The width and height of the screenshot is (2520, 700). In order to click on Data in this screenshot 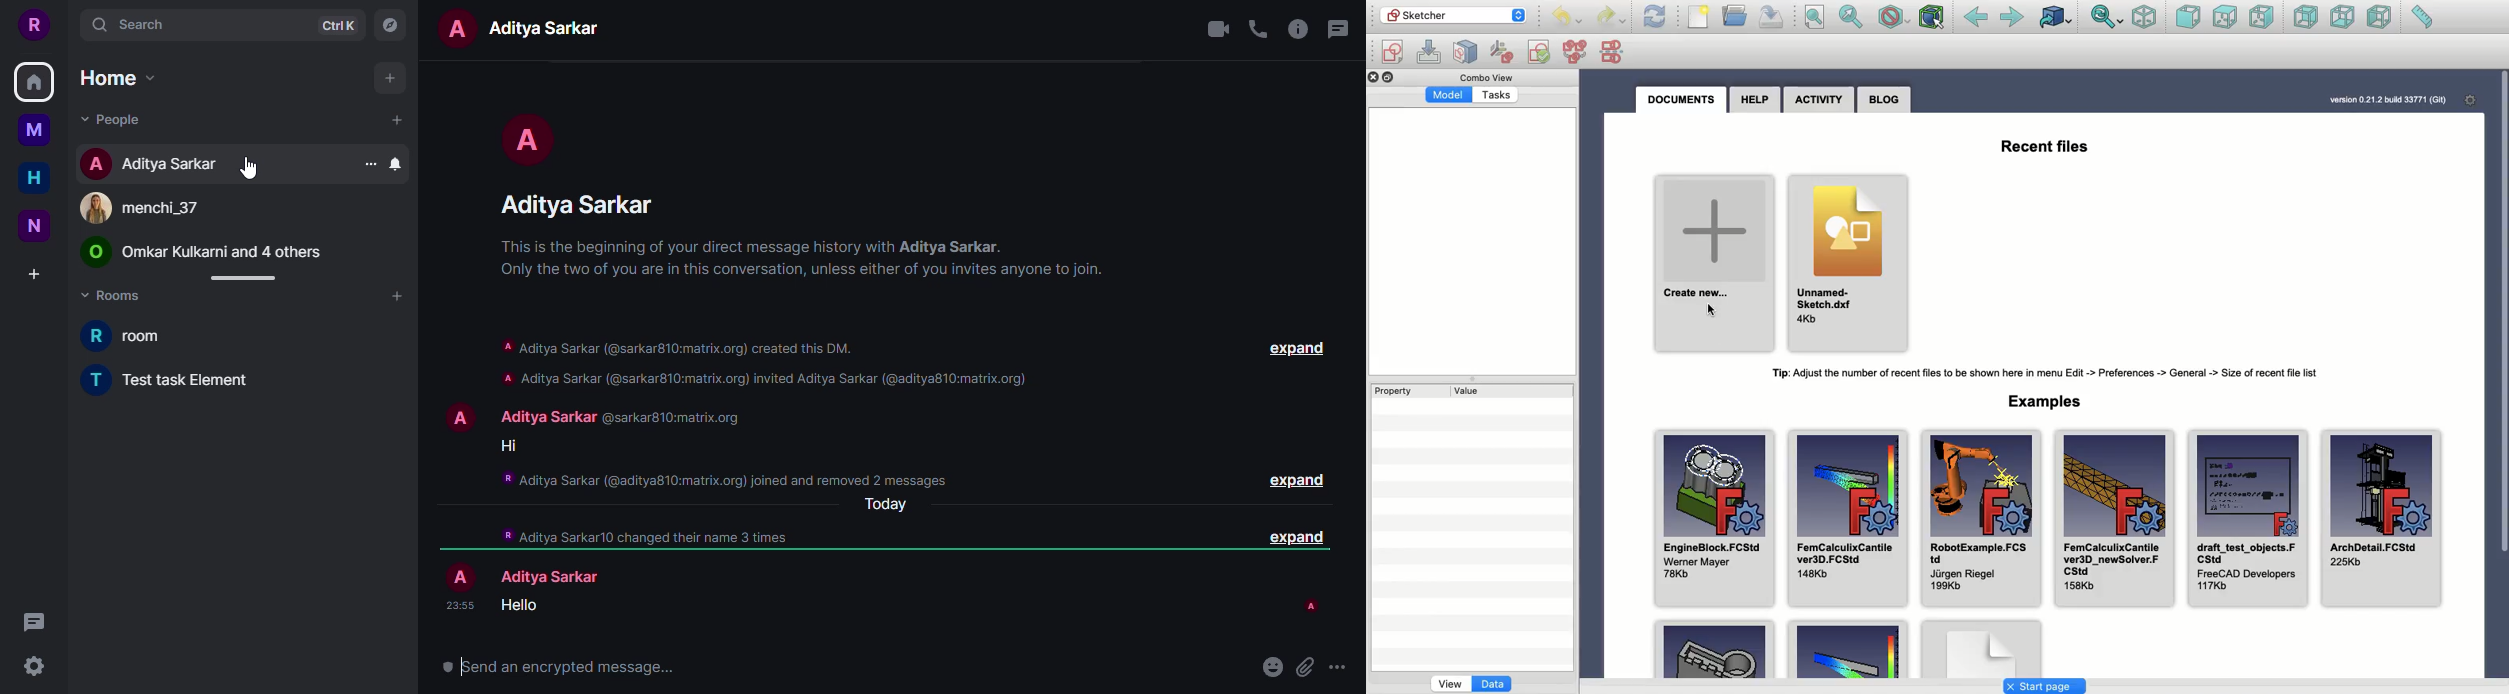, I will do `click(1493, 683)`.